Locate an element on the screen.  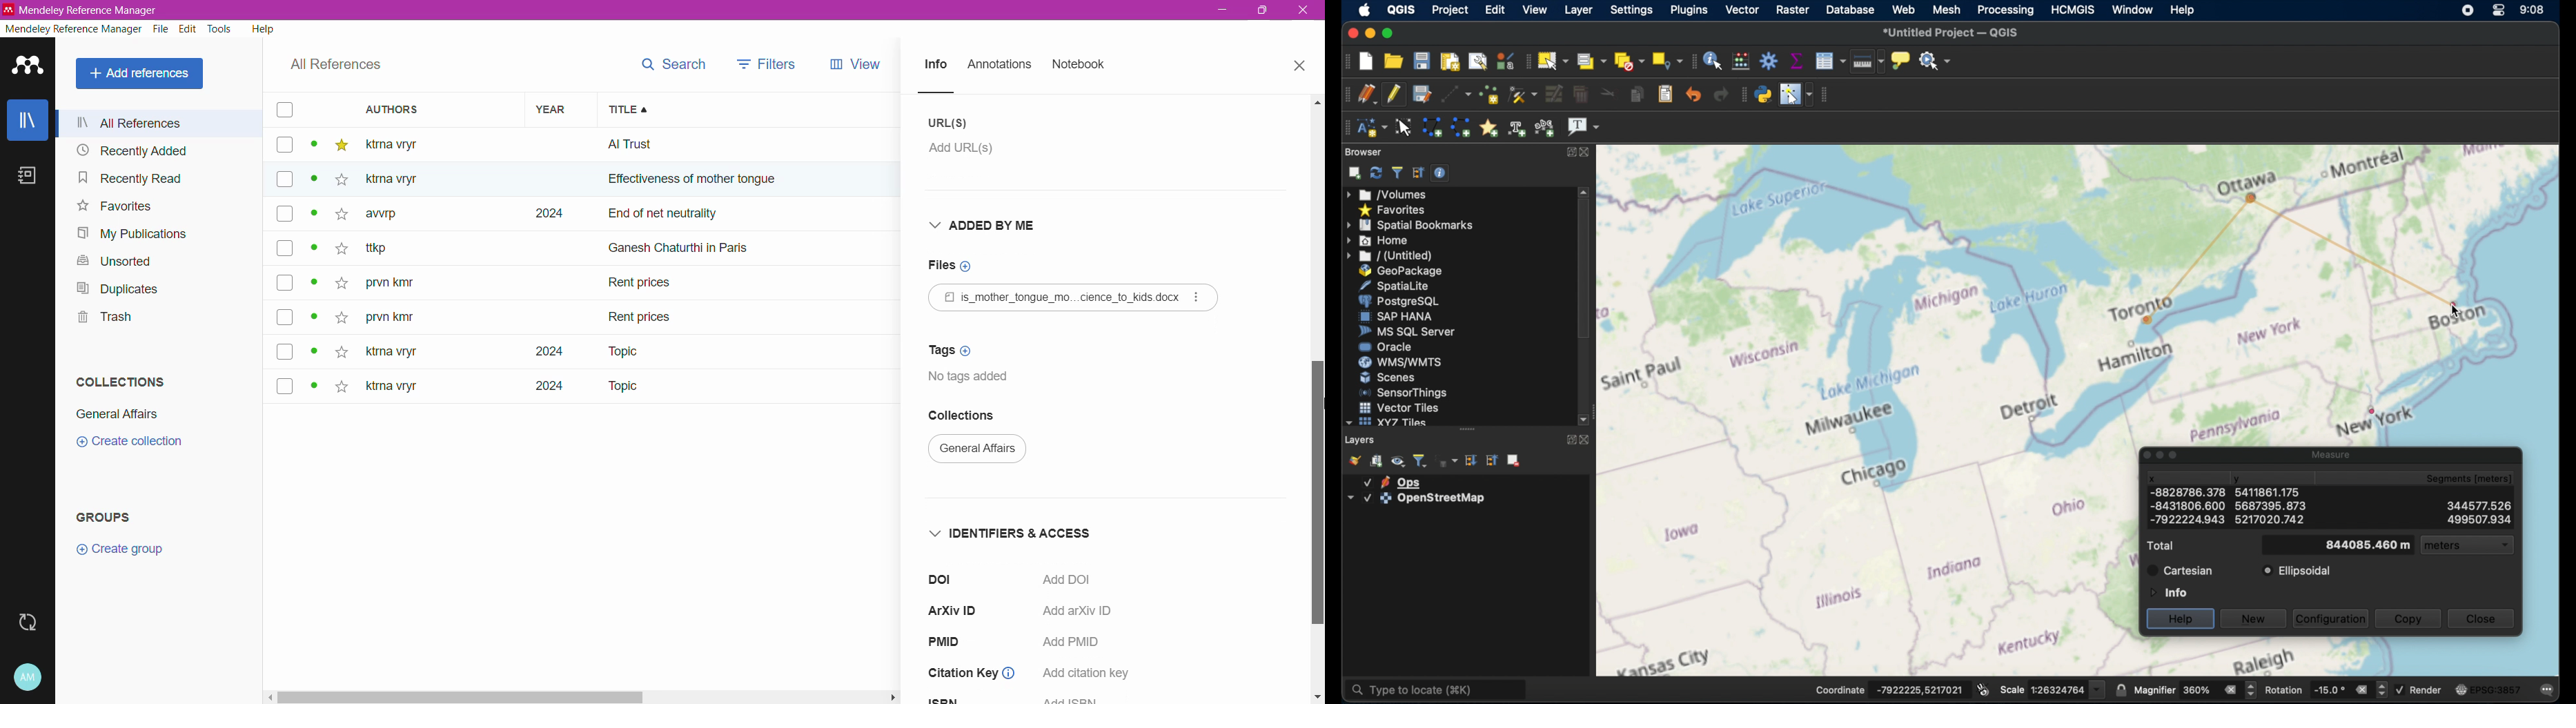
magnifier is located at coordinates (2195, 690).